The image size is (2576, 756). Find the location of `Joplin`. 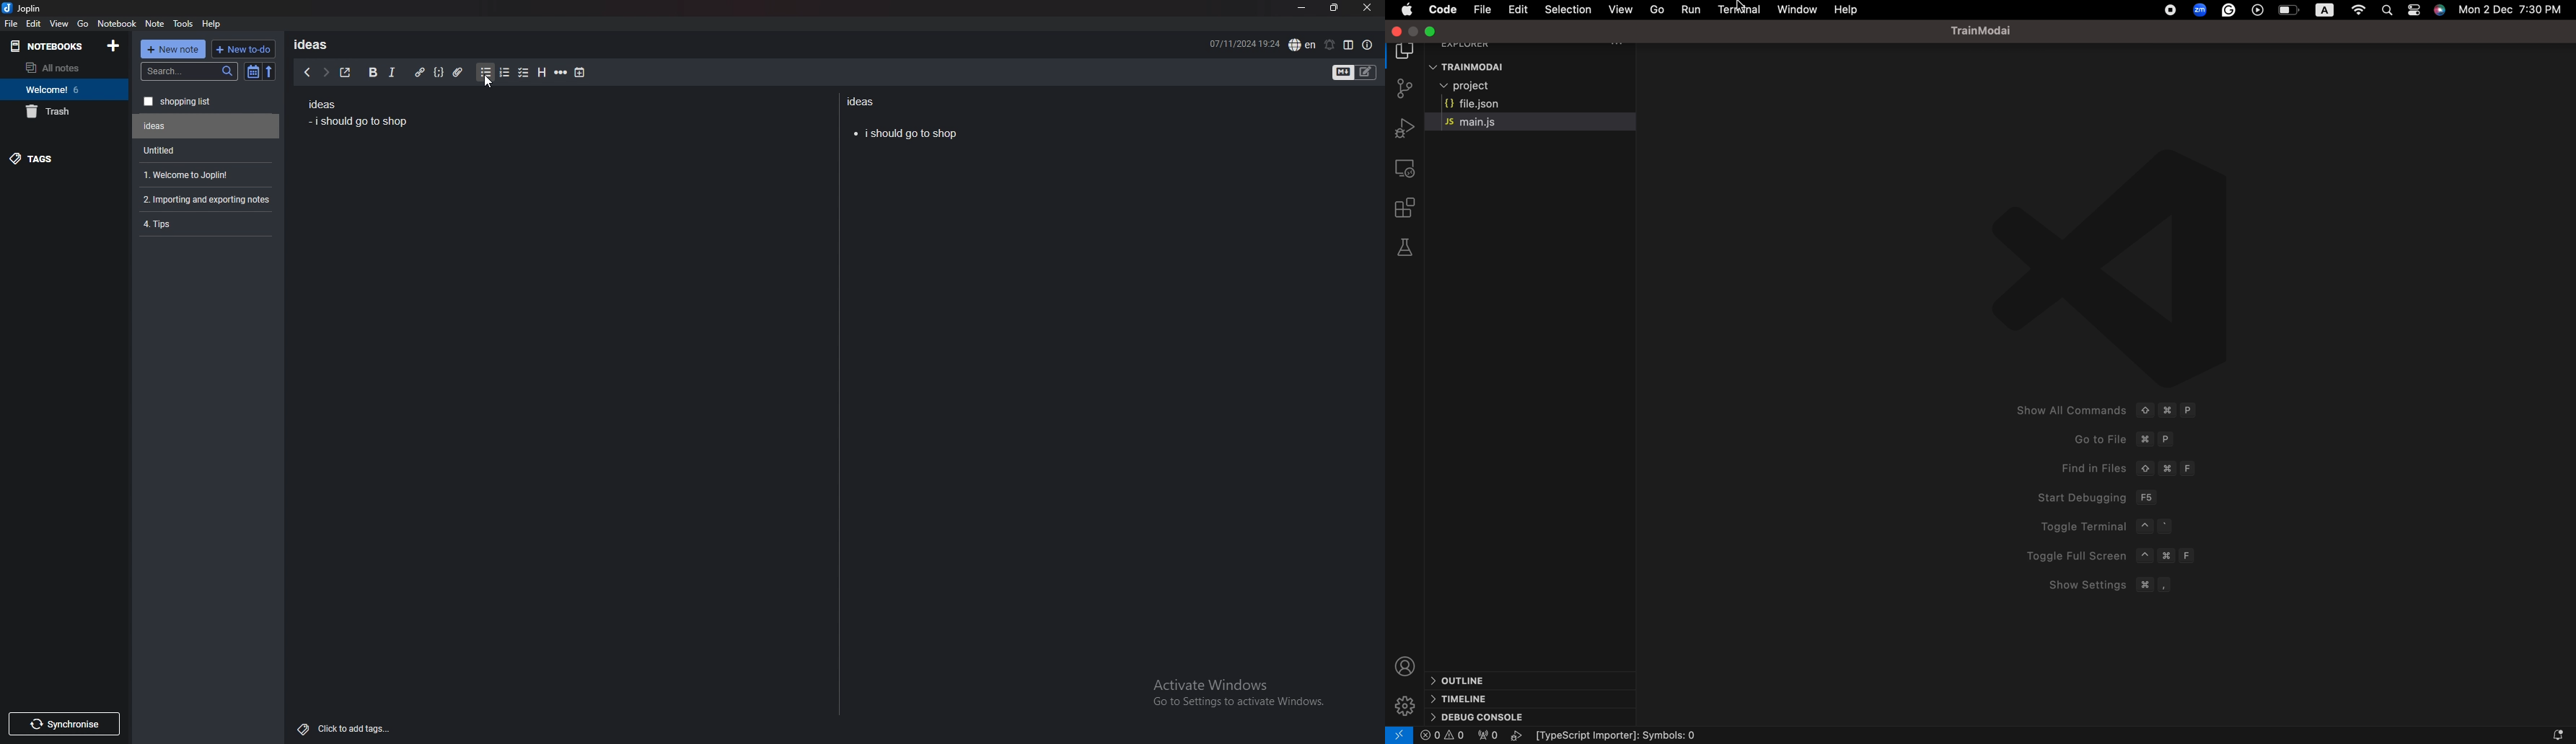

Joplin is located at coordinates (33, 8).